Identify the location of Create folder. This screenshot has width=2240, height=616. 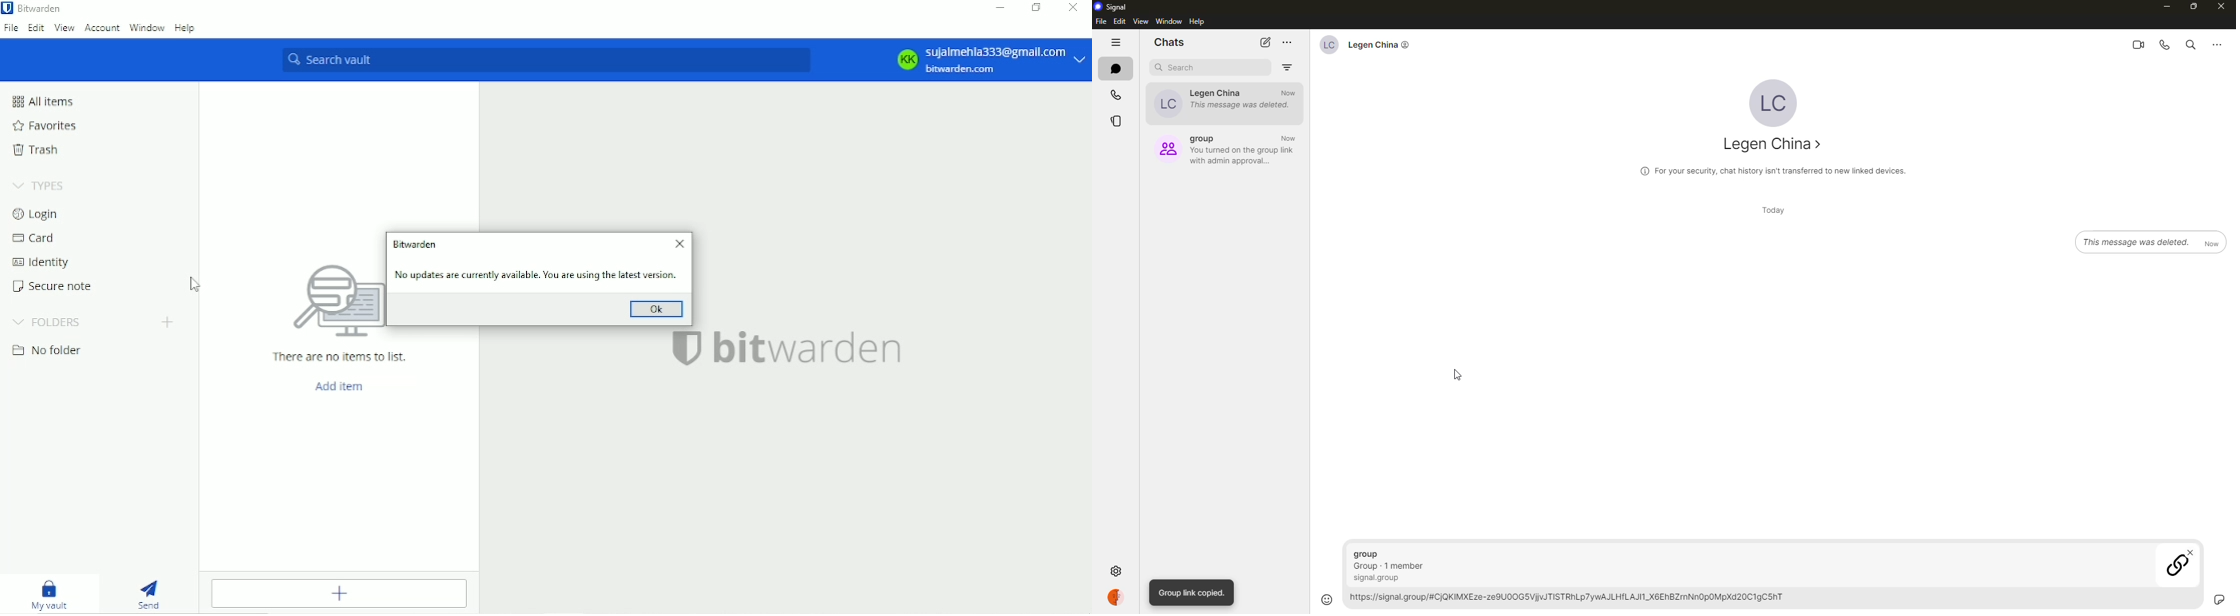
(170, 322).